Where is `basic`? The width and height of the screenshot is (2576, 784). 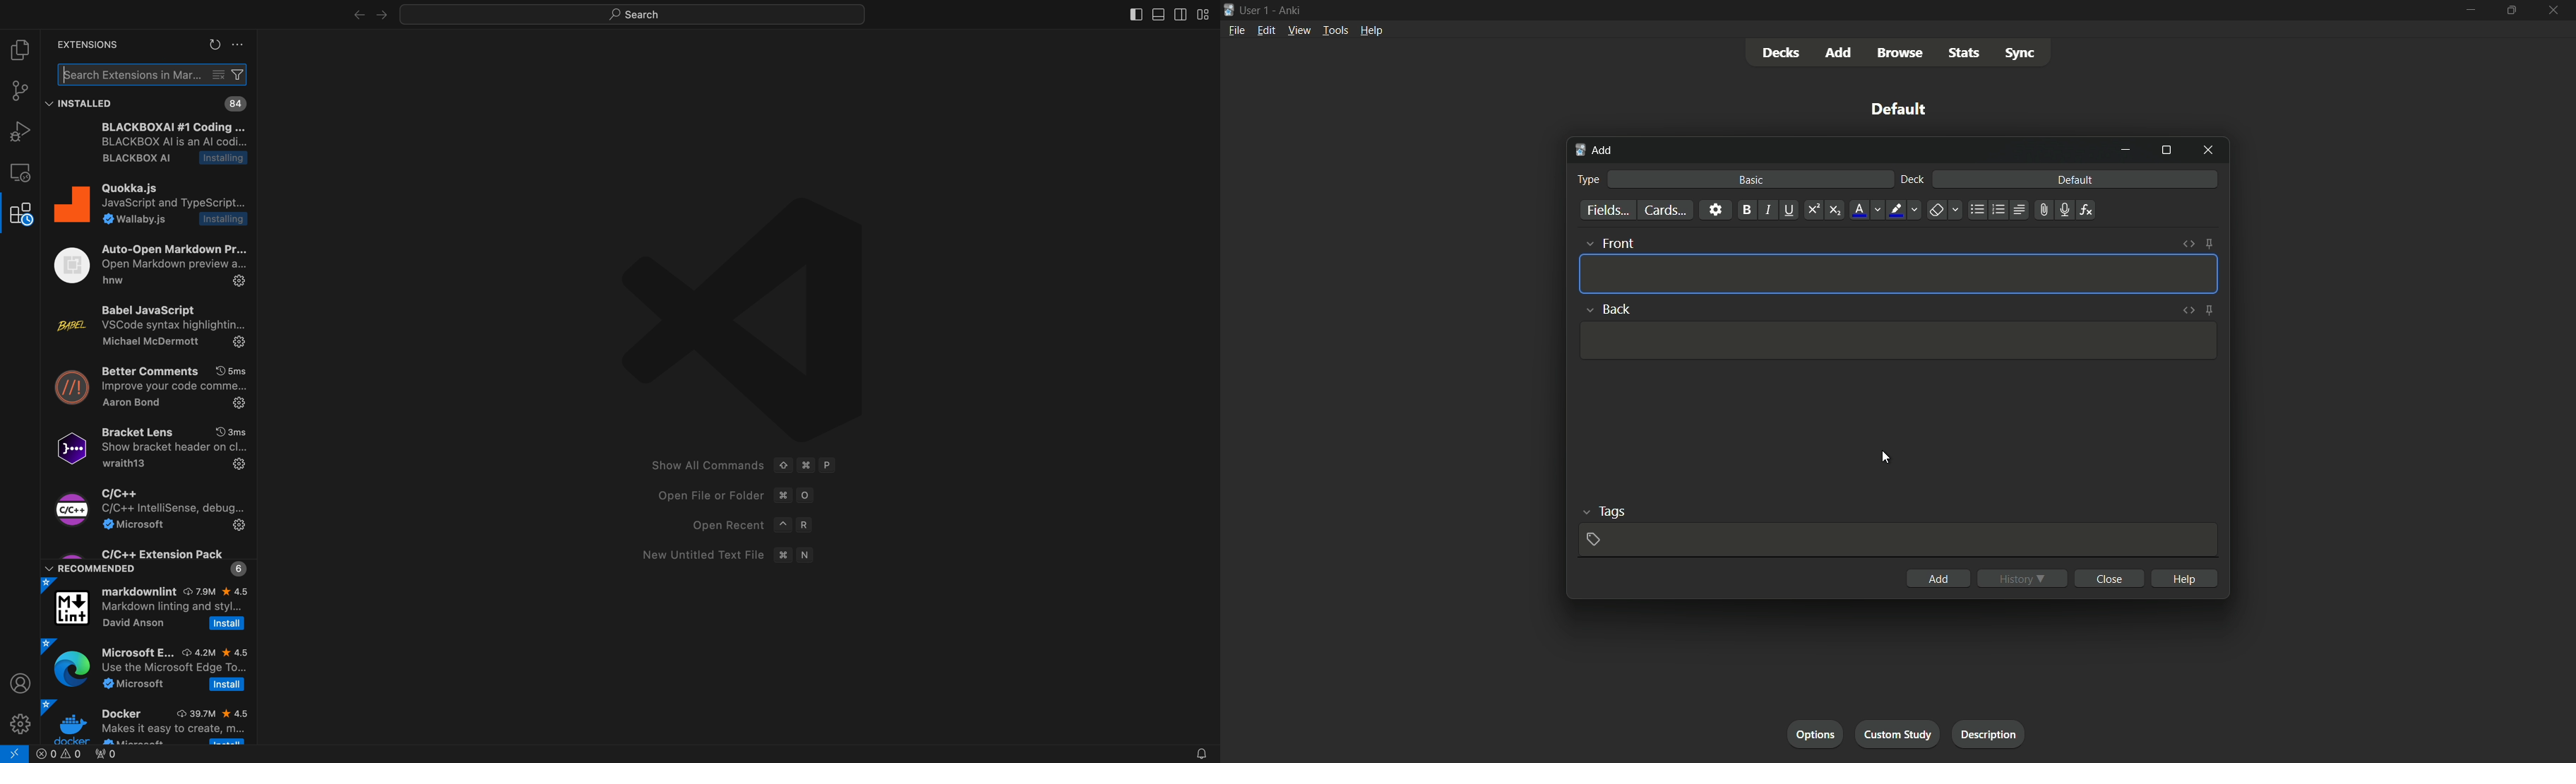 basic is located at coordinates (1752, 179).